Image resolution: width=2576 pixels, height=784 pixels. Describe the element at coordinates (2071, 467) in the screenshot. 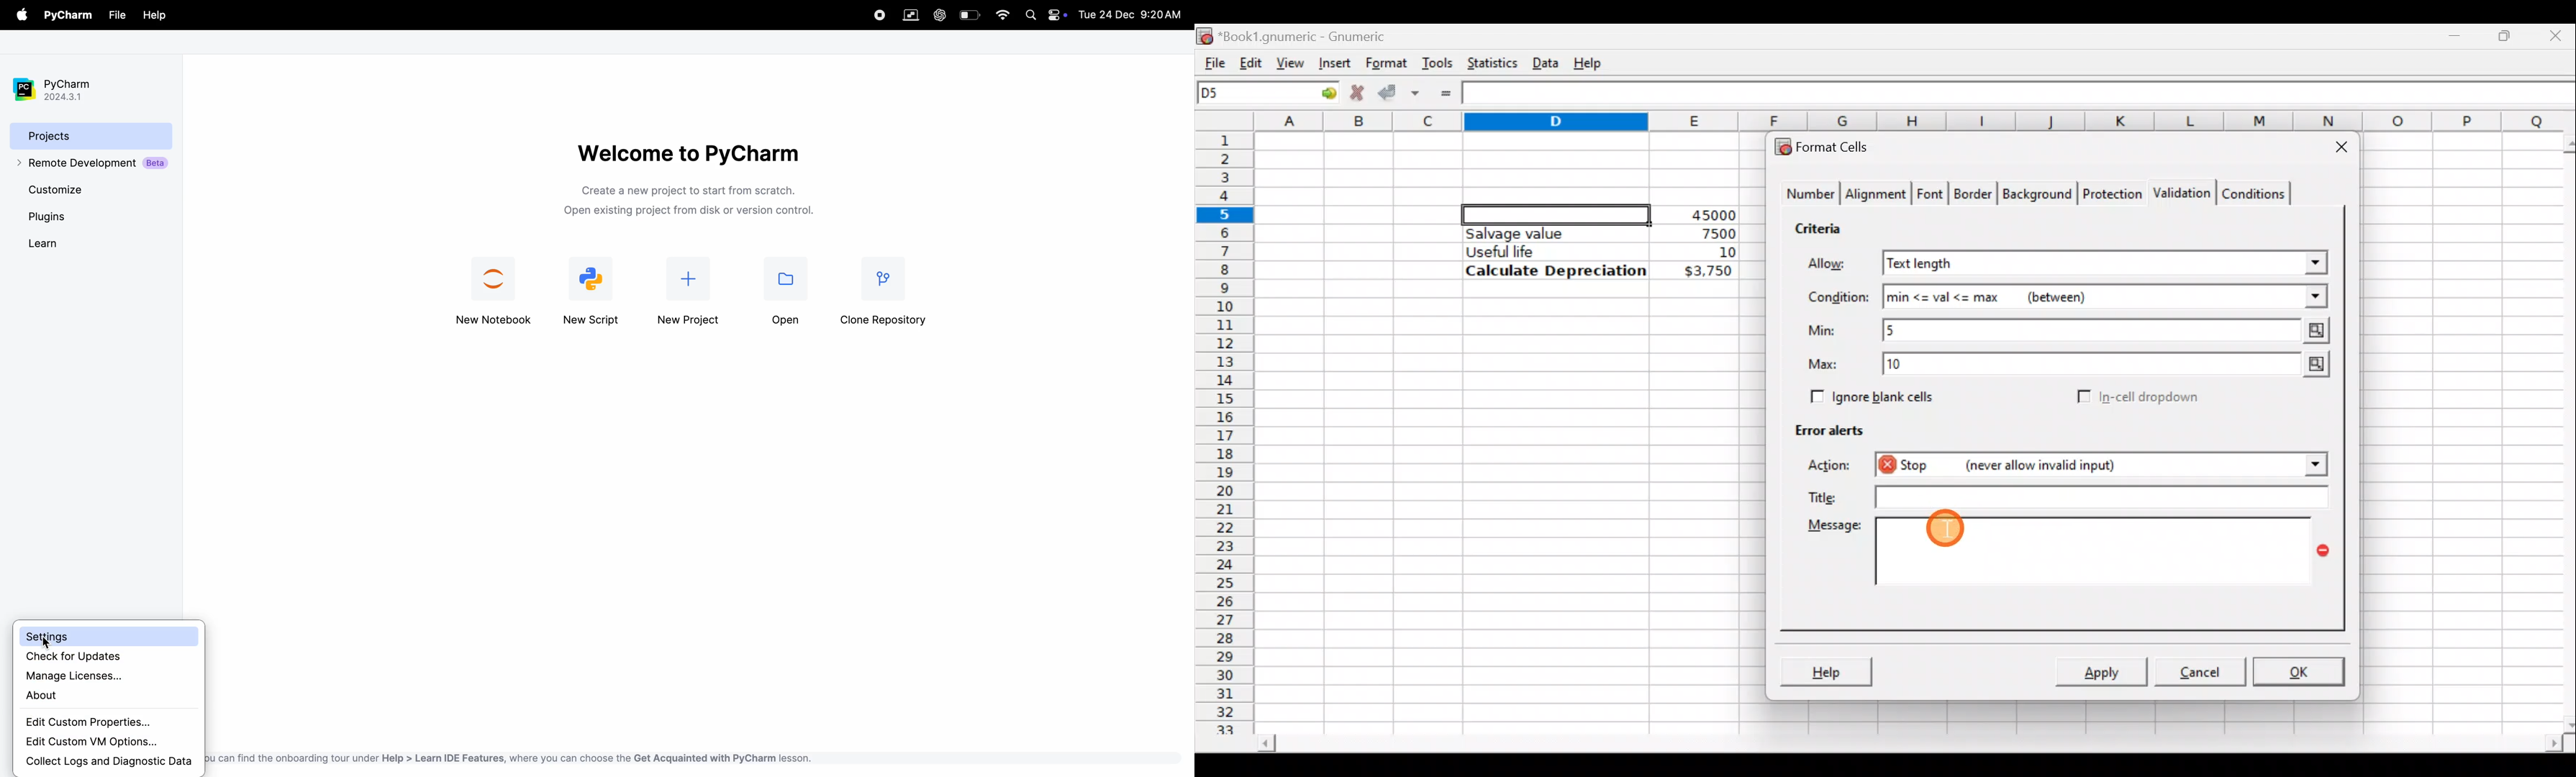

I see `Stop (never allow invalid input) action selected` at that location.